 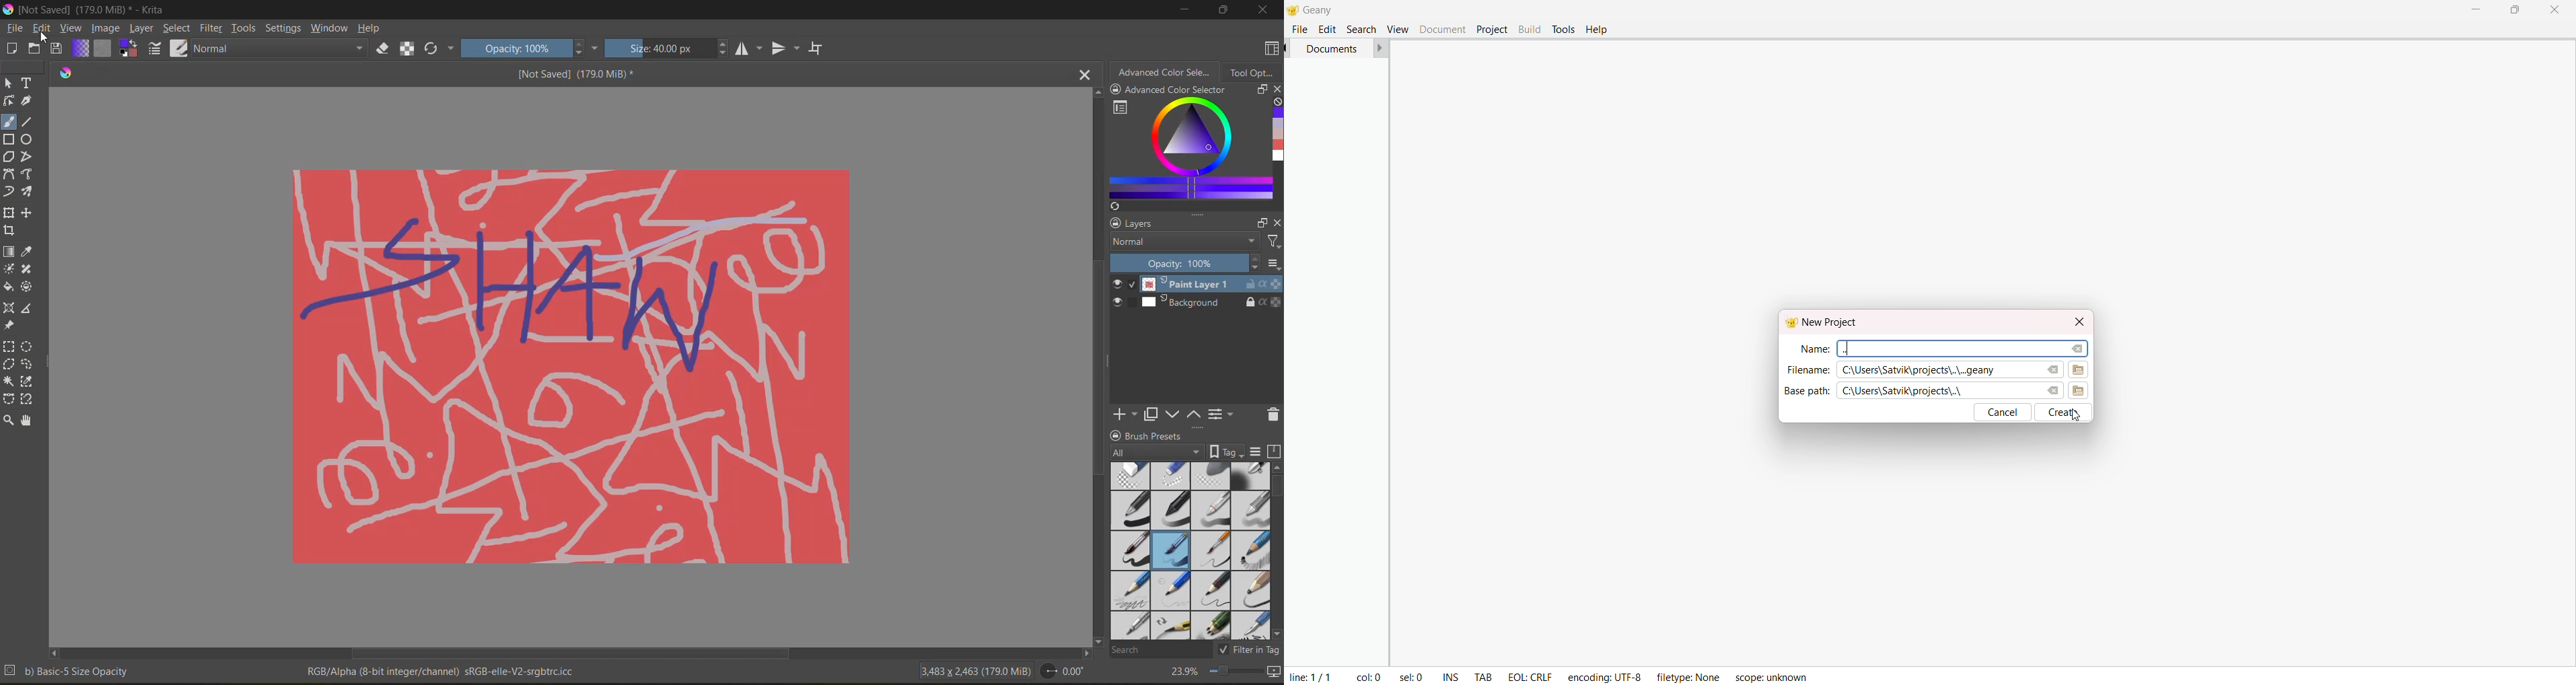 I want to click on Paint Layer 1, so click(x=1210, y=286).